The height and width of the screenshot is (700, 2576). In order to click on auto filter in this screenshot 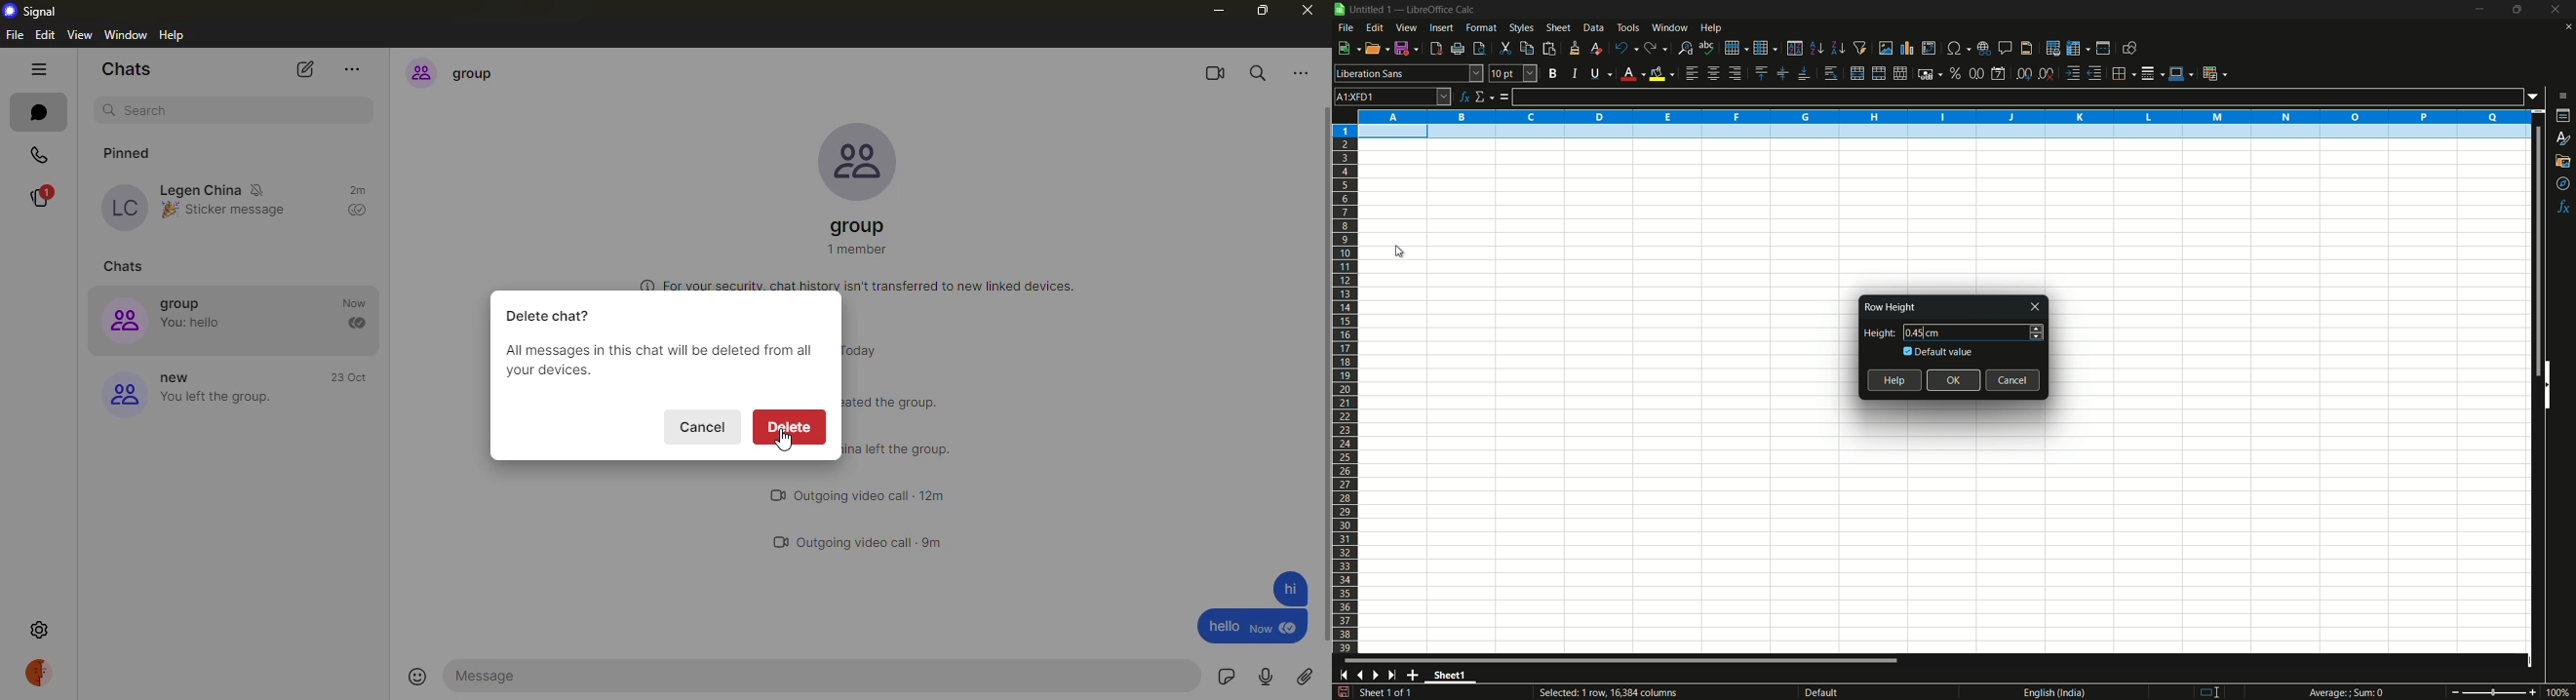, I will do `click(1861, 48)`.